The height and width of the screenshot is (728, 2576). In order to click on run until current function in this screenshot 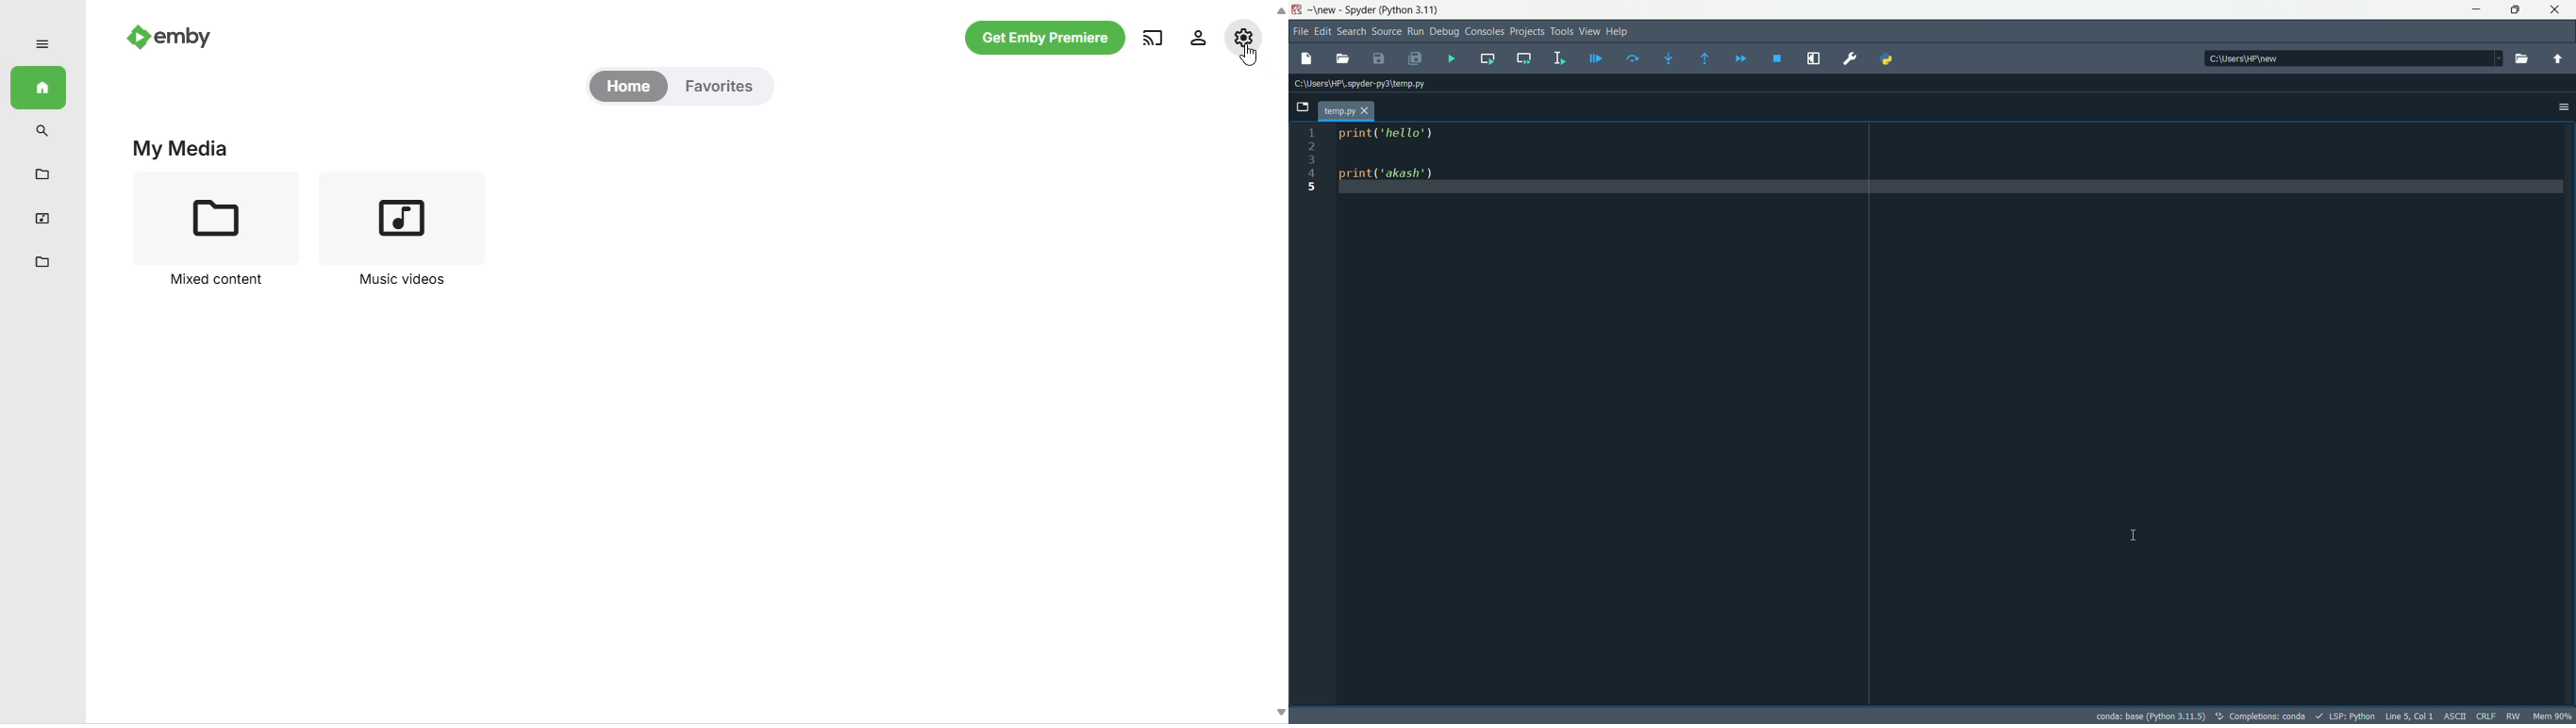, I will do `click(1705, 59)`.